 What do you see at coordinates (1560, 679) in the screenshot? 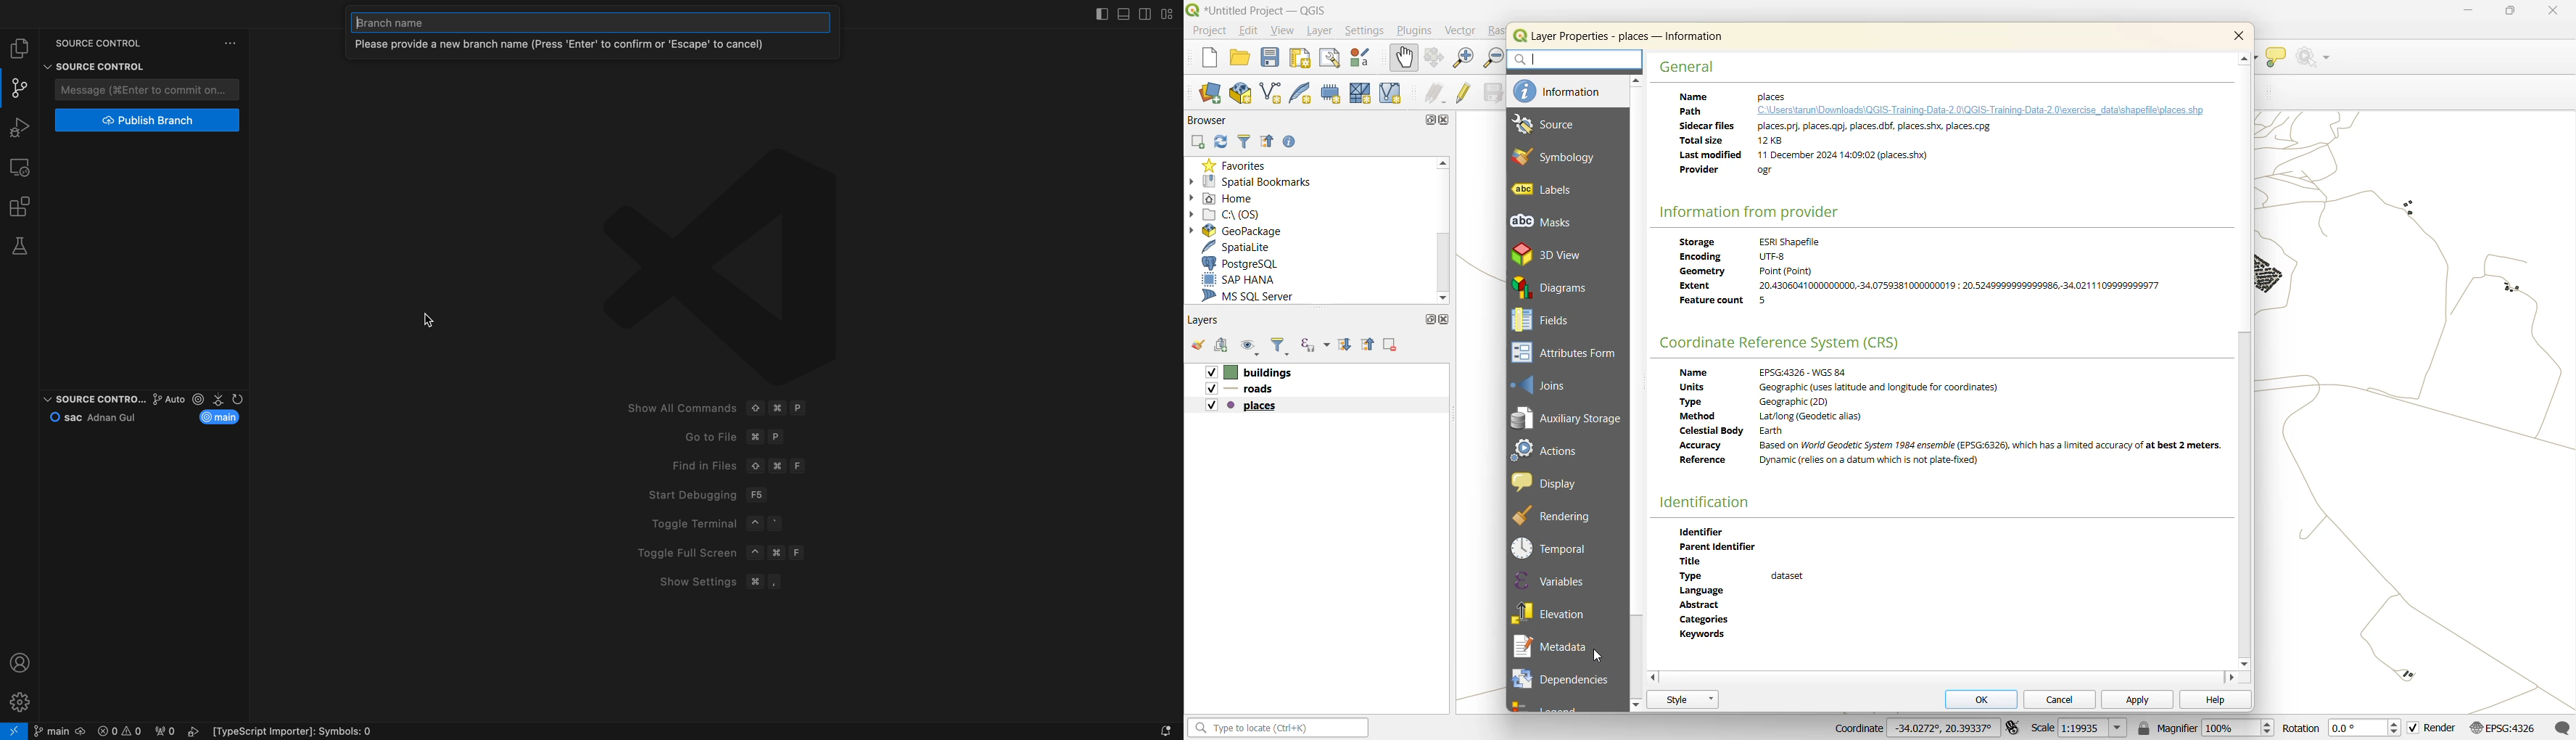
I see `dependencies` at bounding box center [1560, 679].